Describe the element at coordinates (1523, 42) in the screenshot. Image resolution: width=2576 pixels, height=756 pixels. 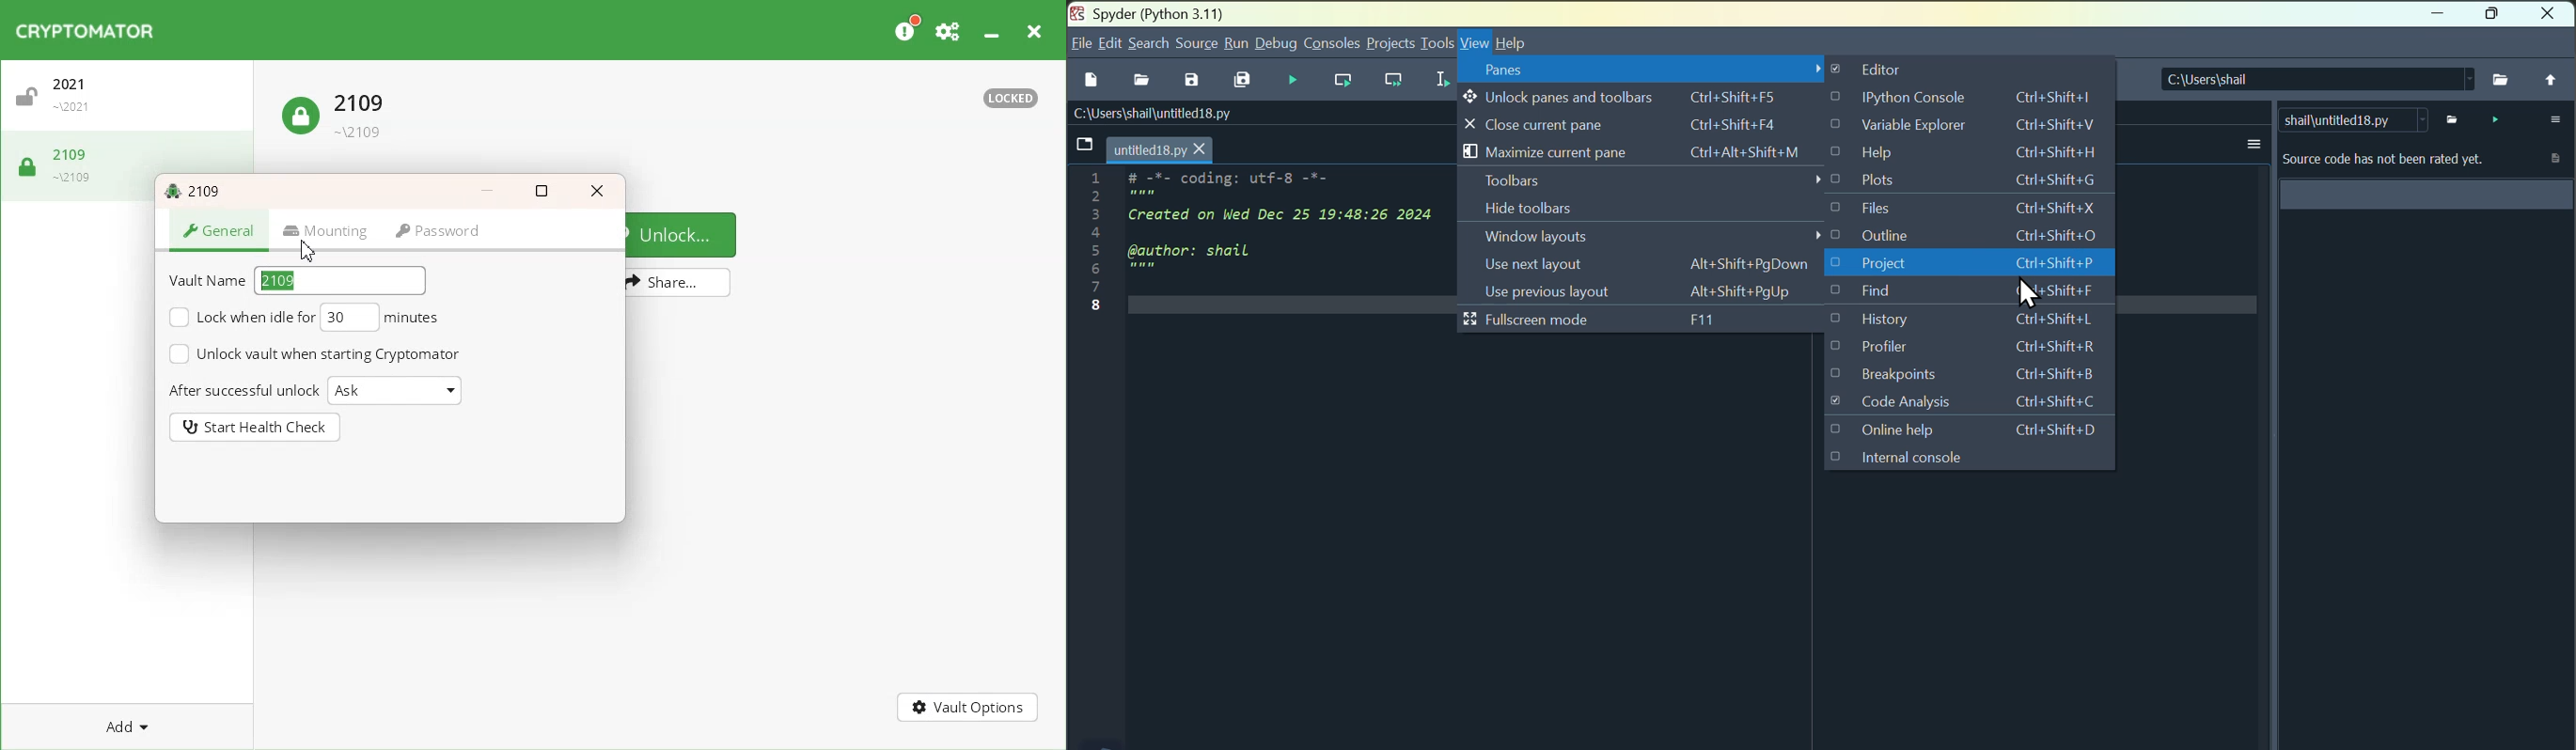
I see `help` at that location.